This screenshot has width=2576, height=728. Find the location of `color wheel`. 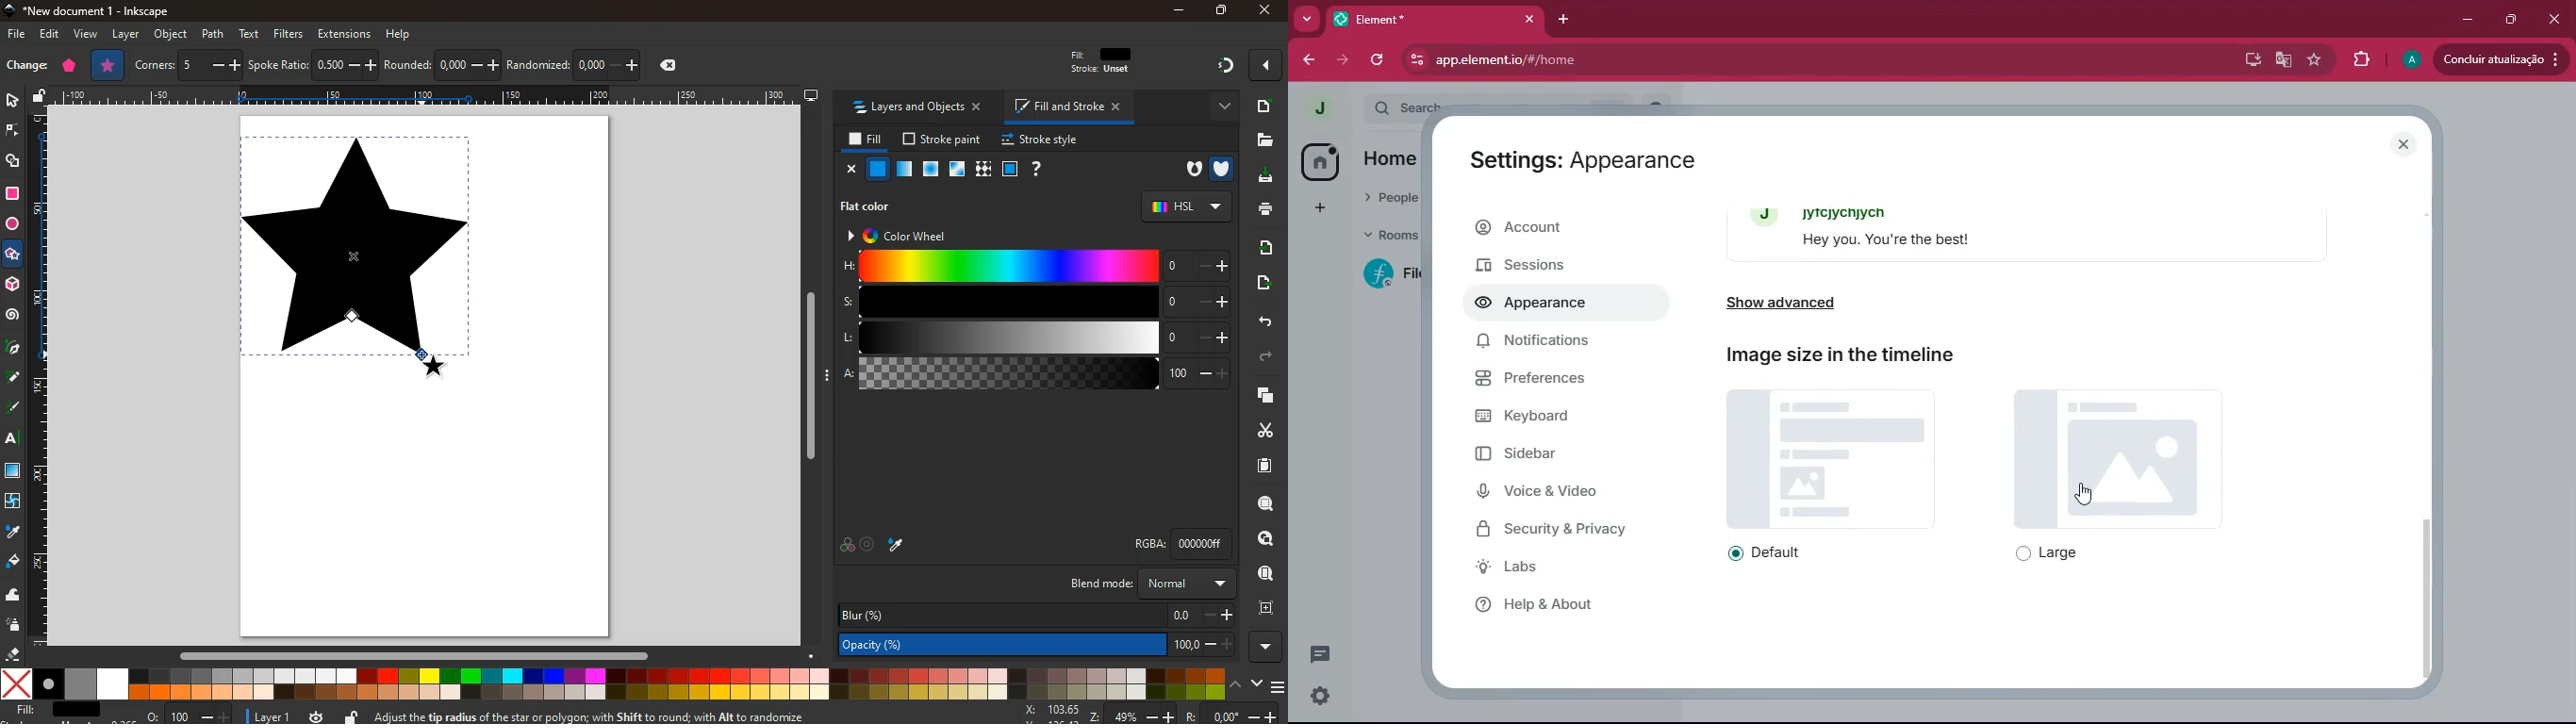

color wheel is located at coordinates (903, 237).